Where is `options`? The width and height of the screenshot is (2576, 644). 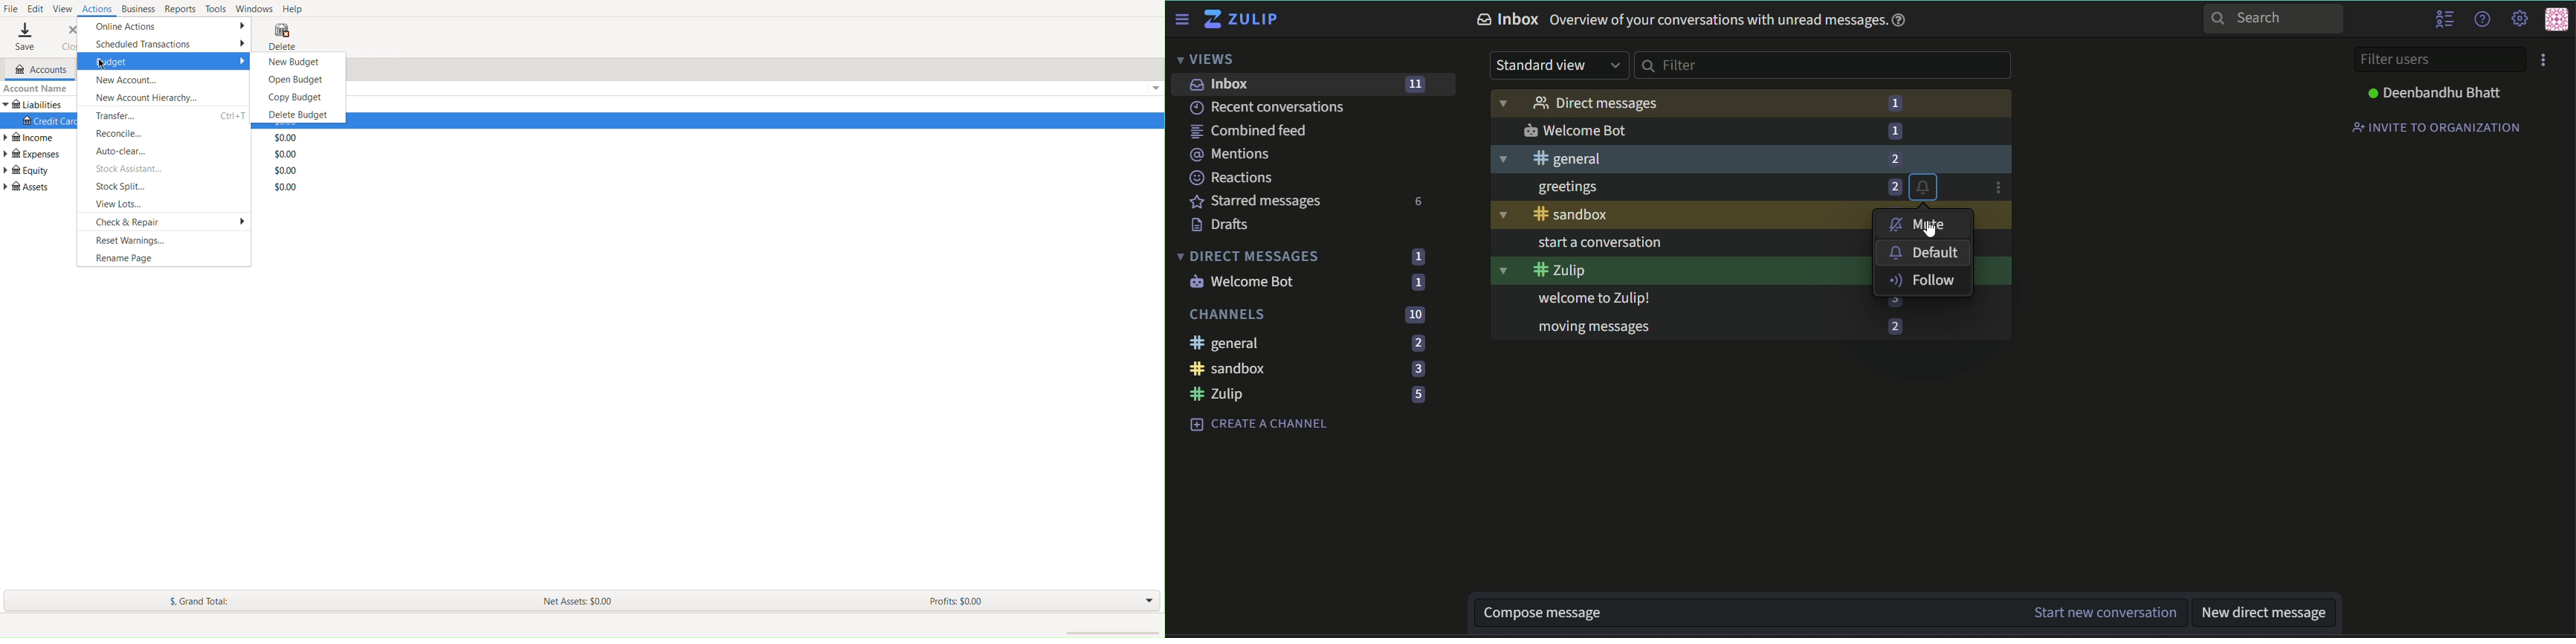 options is located at coordinates (1998, 187).